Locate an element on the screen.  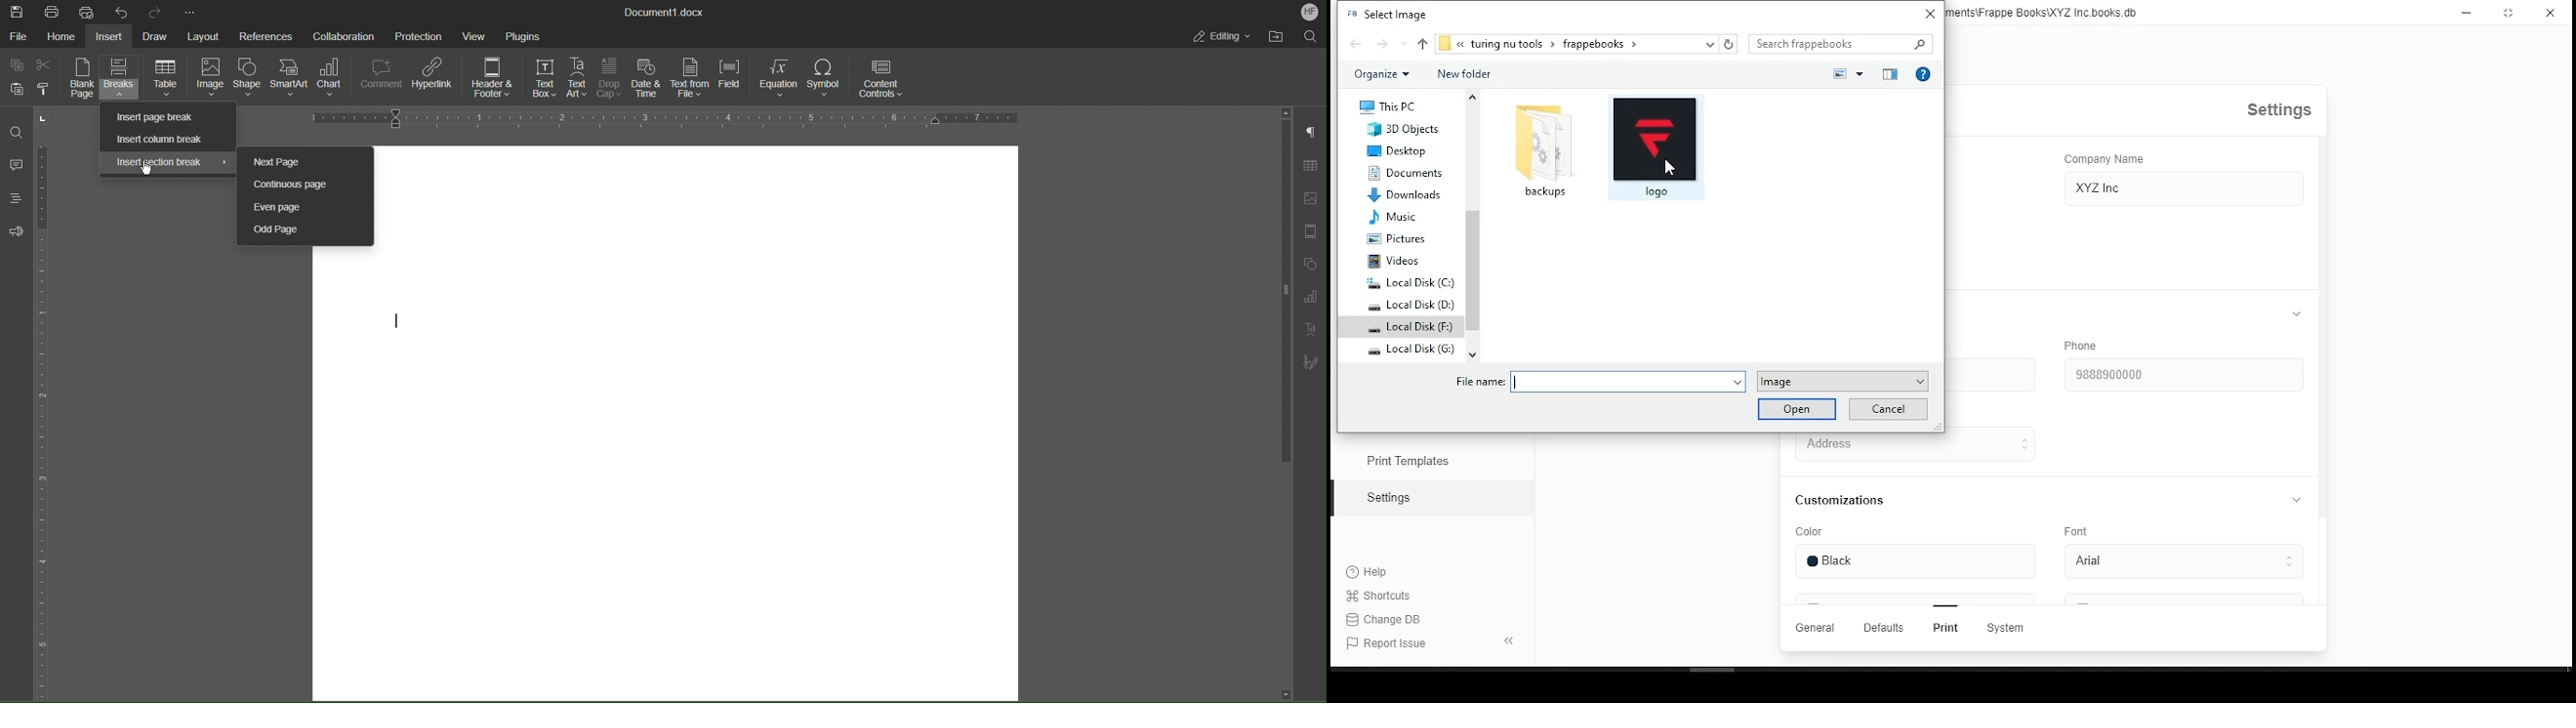
Address is located at coordinates (1860, 444).